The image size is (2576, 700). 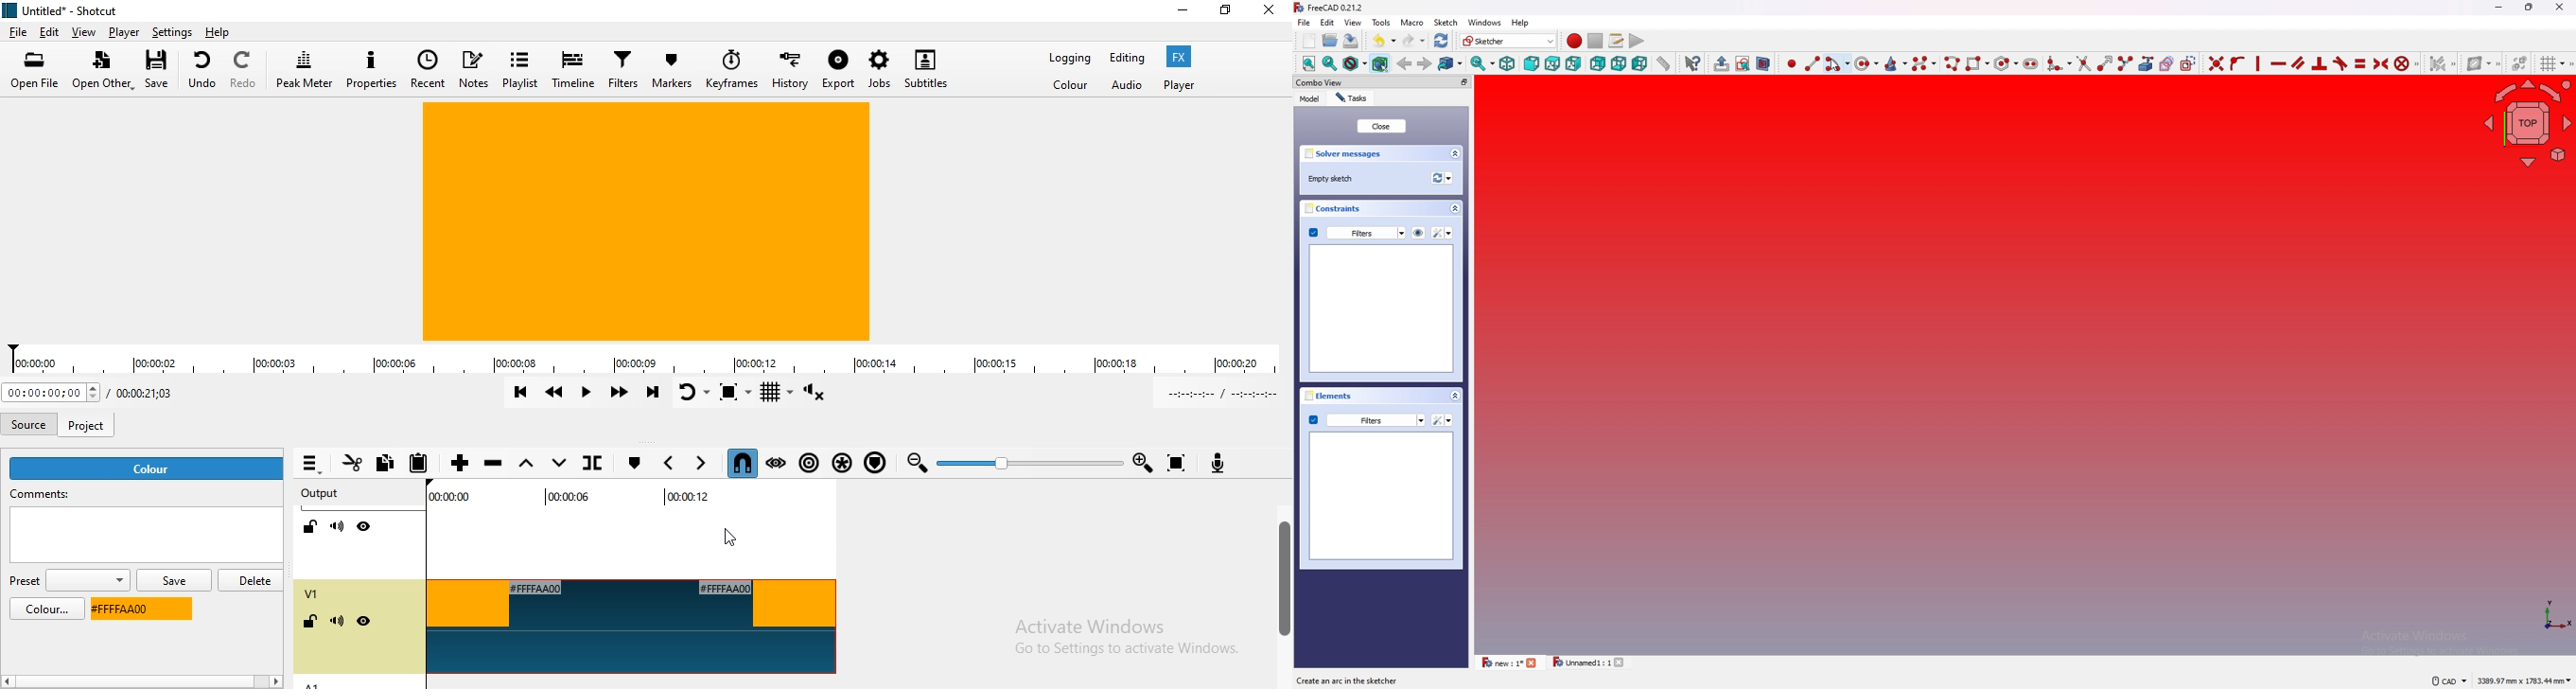 I want to click on refresh, so click(x=1442, y=41).